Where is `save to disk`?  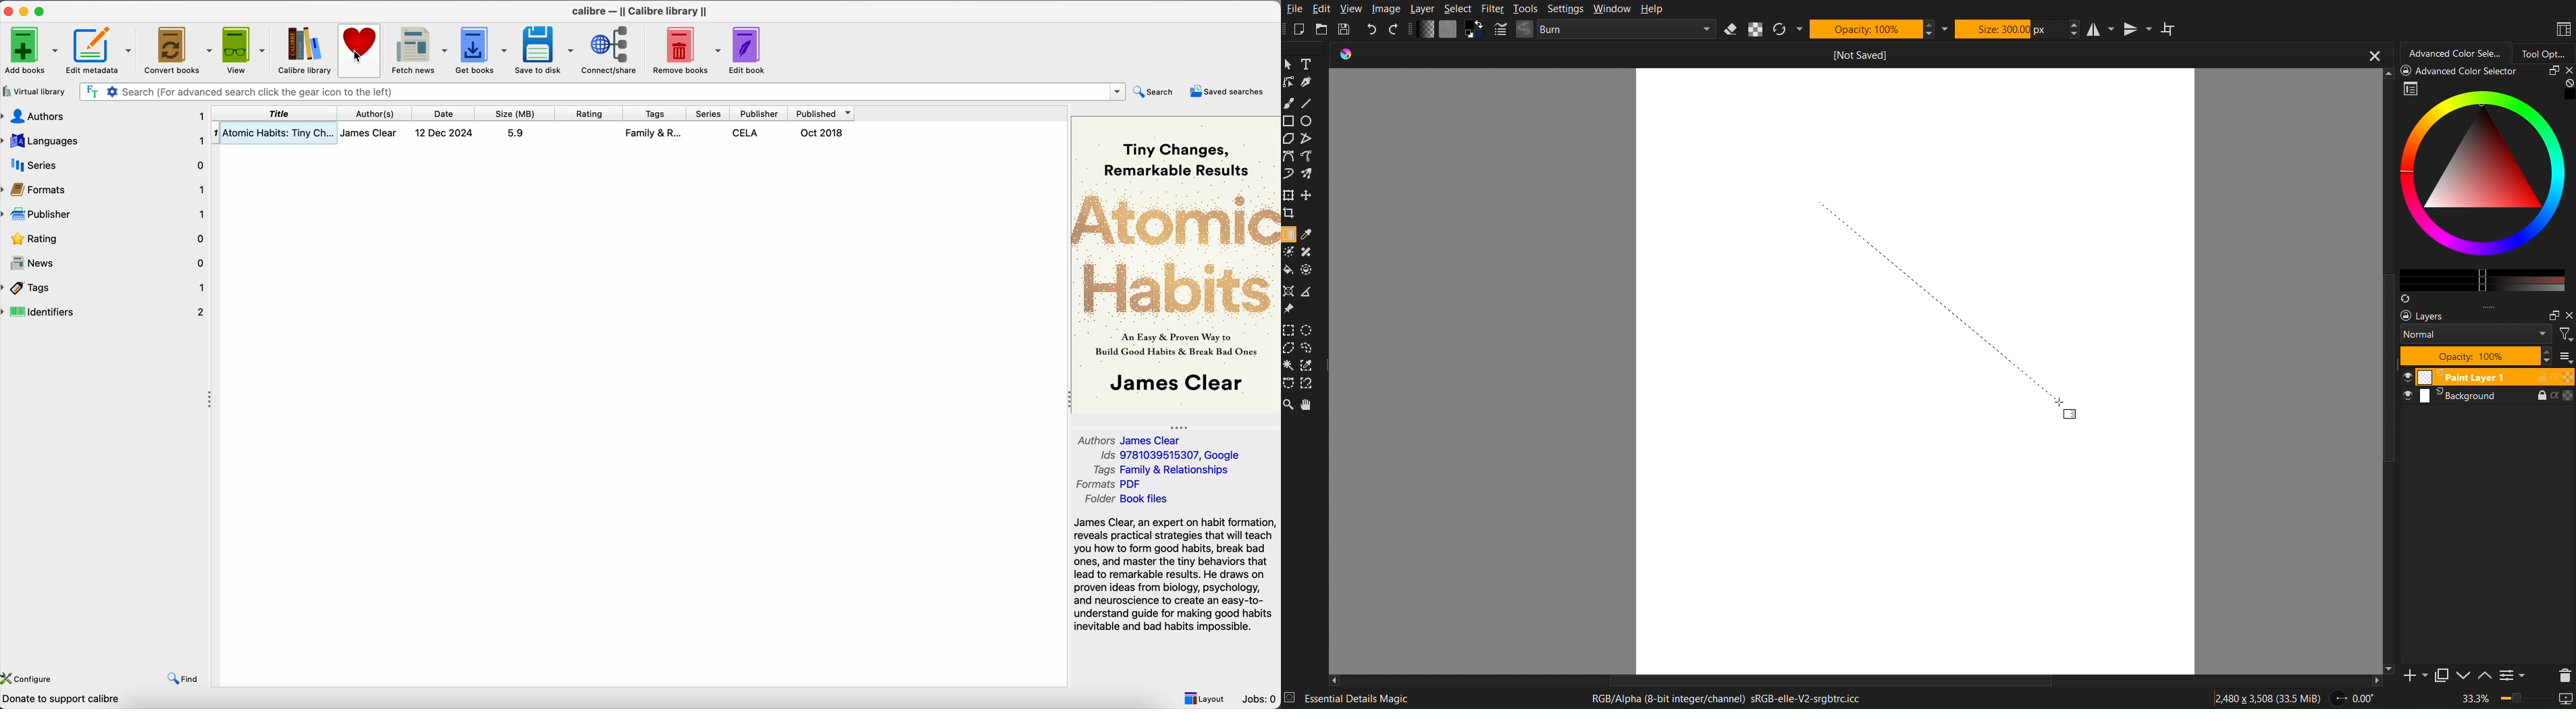 save to disk is located at coordinates (544, 51).